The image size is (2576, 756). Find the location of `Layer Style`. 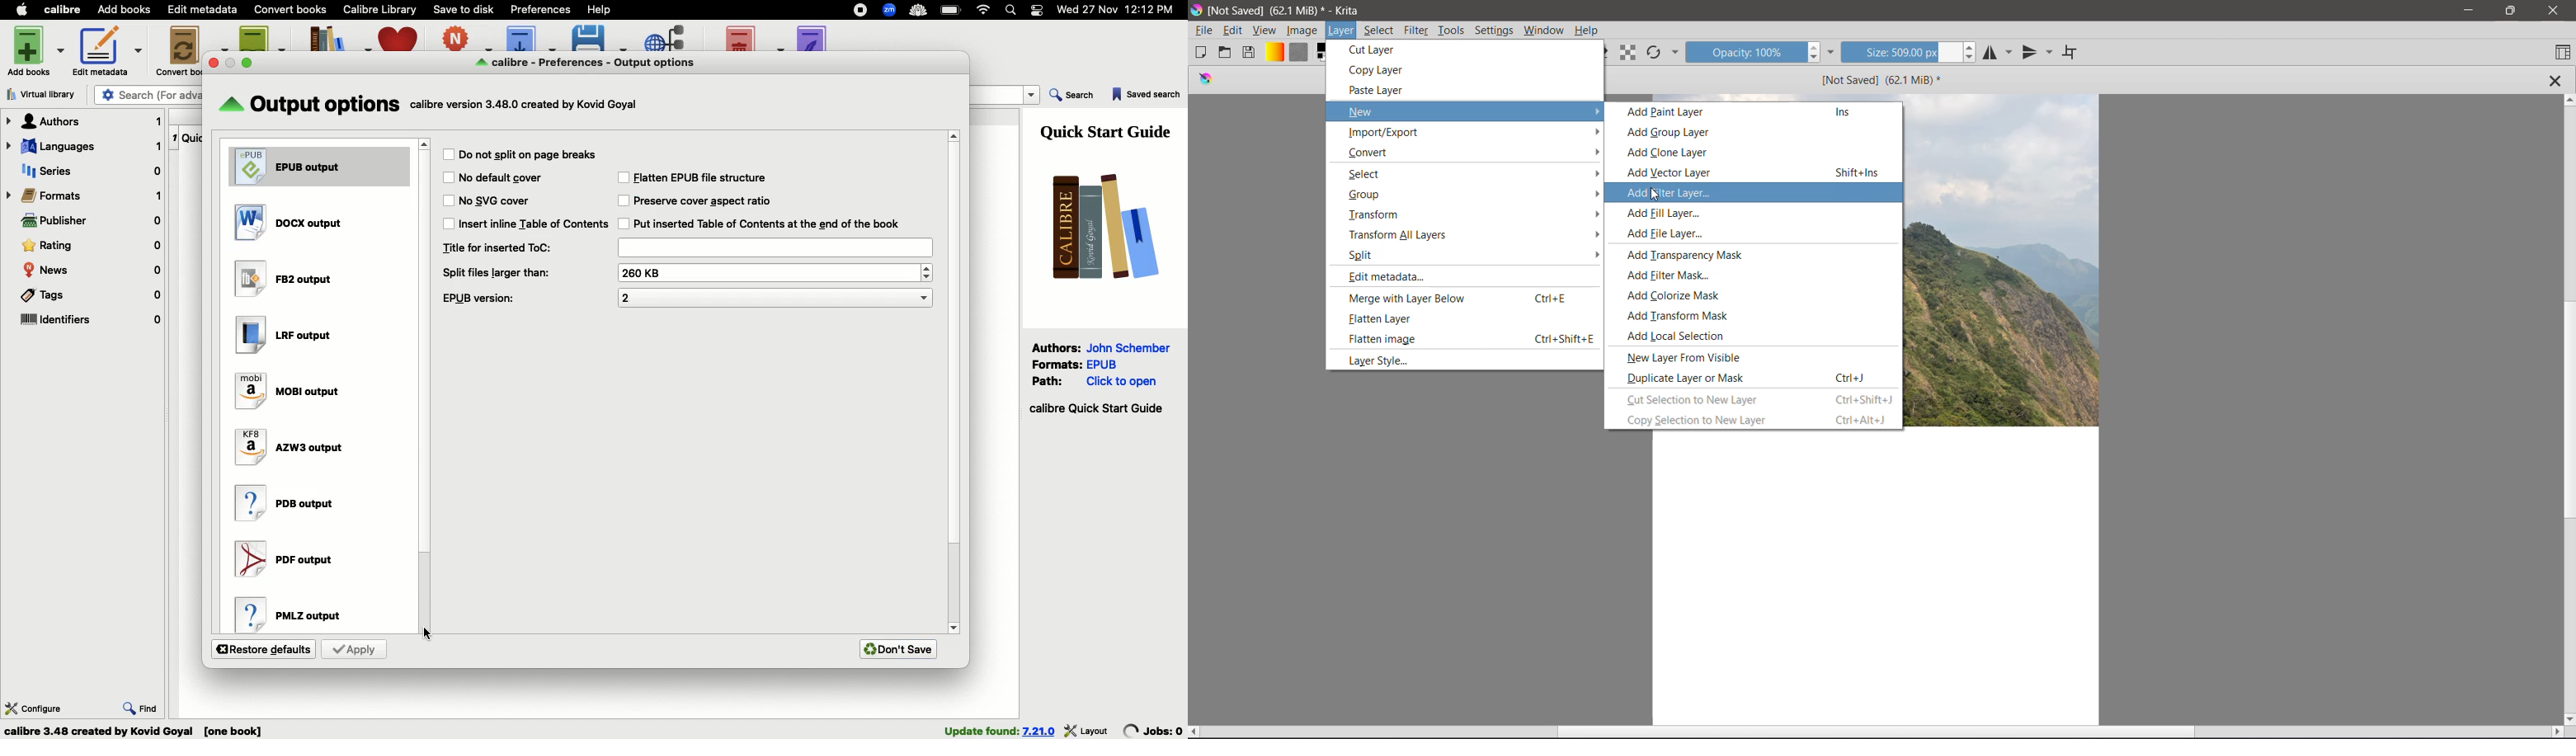

Layer Style is located at coordinates (1377, 361).